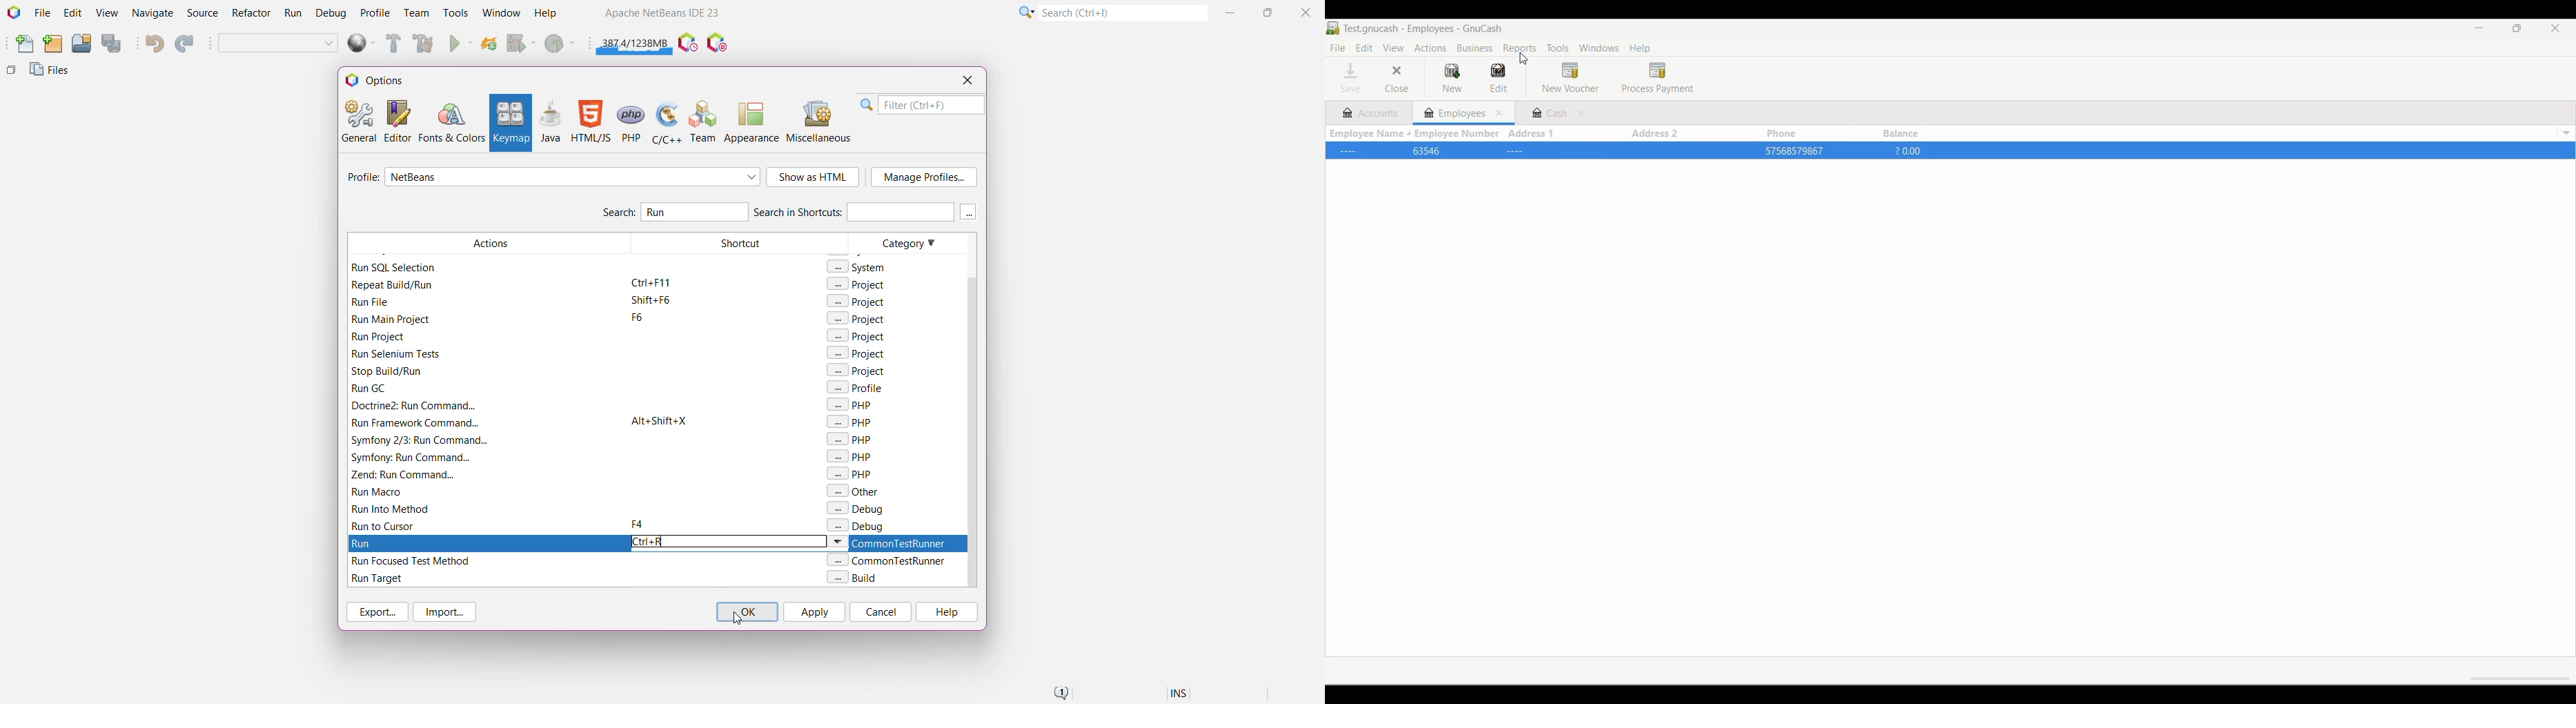  Describe the element at coordinates (2555, 28) in the screenshot. I see `Close interface` at that location.